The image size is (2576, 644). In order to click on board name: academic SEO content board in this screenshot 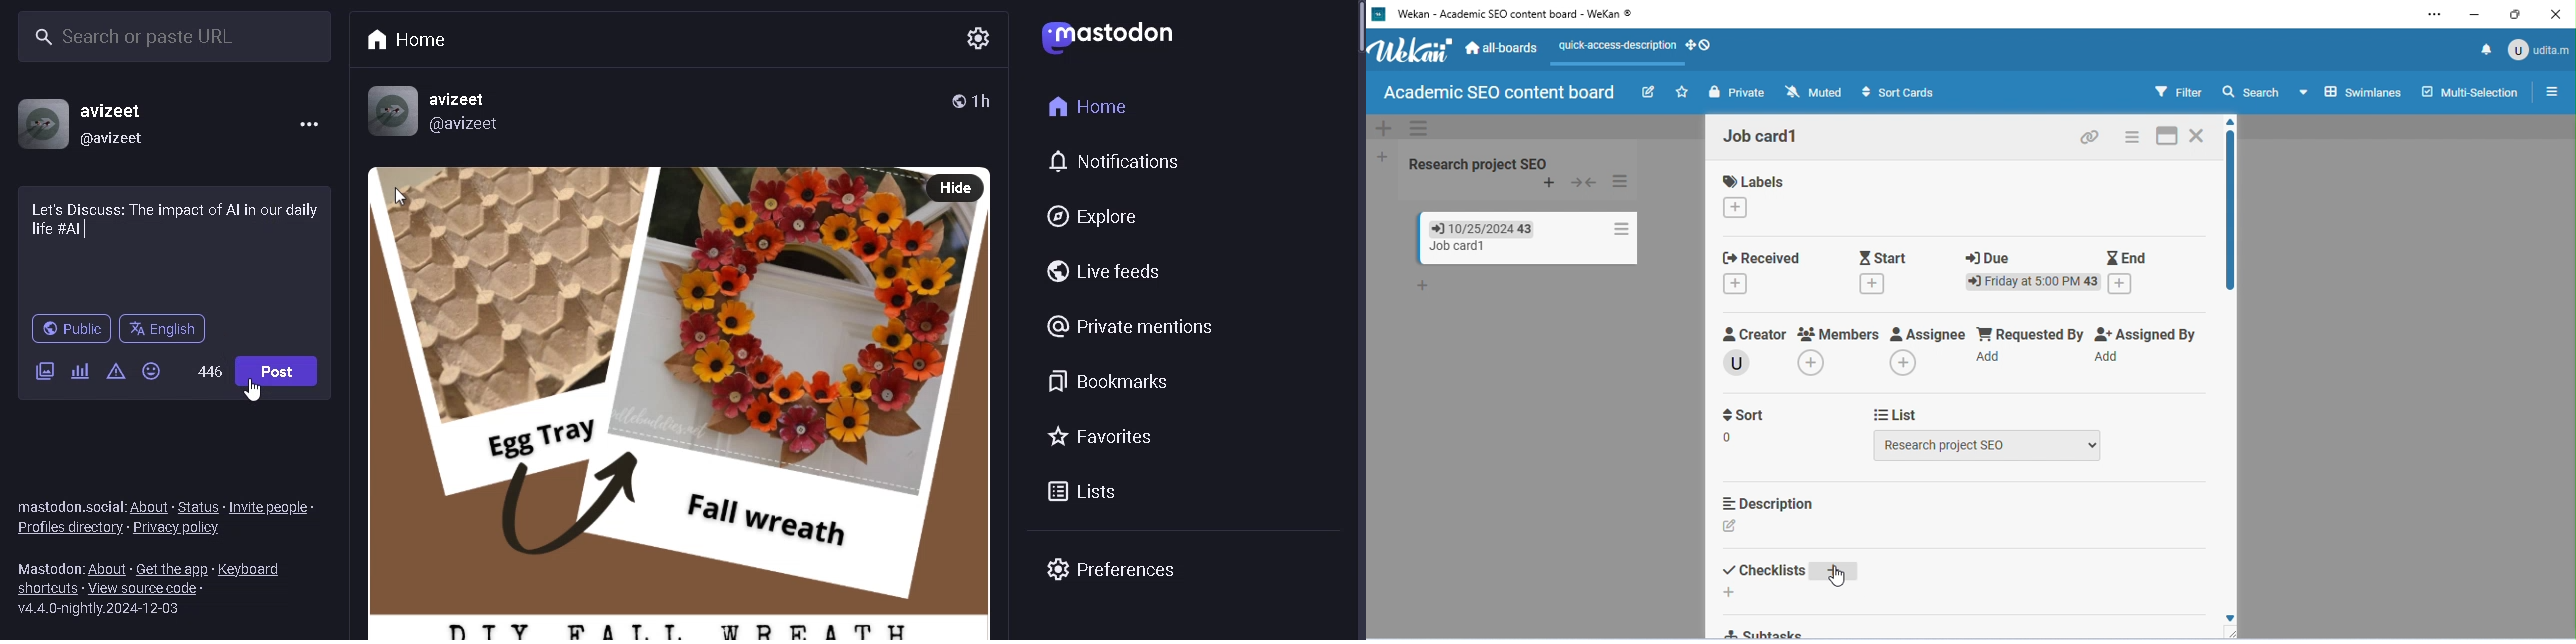, I will do `click(1499, 93)`.